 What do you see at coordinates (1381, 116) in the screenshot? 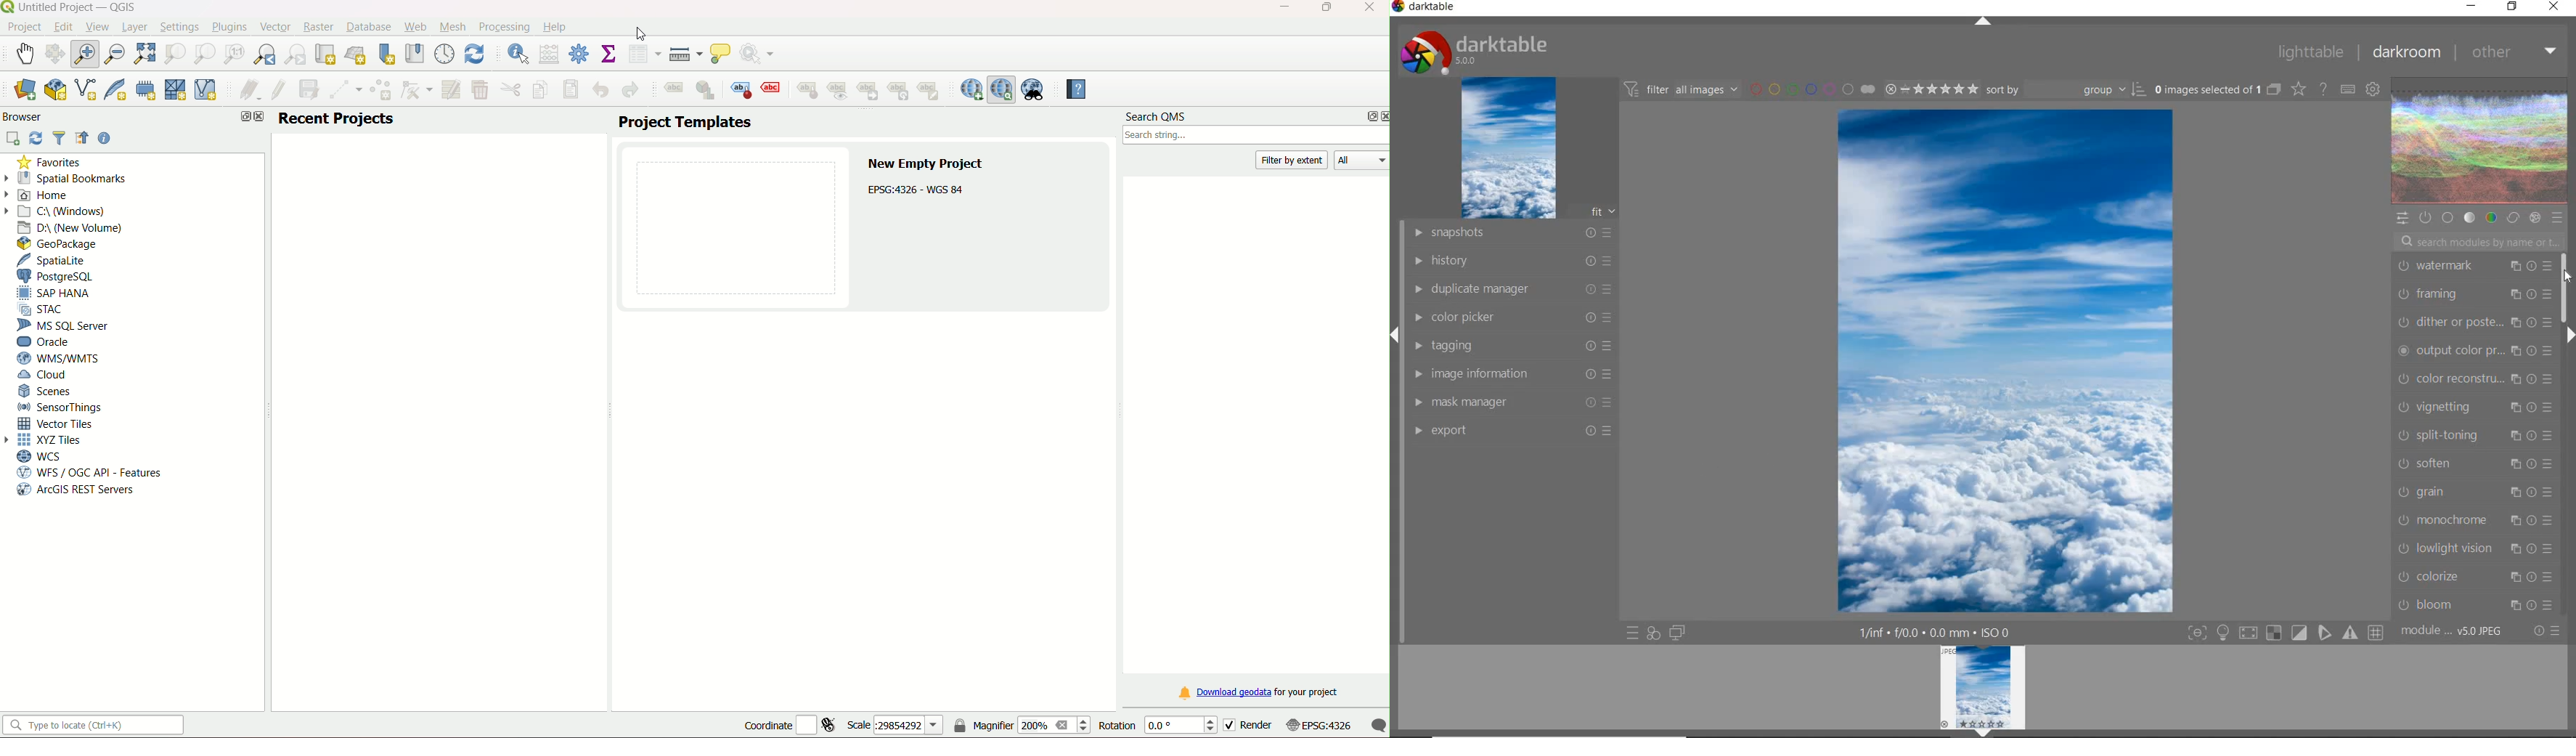
I see `close` at bounding box center [1381, 116].